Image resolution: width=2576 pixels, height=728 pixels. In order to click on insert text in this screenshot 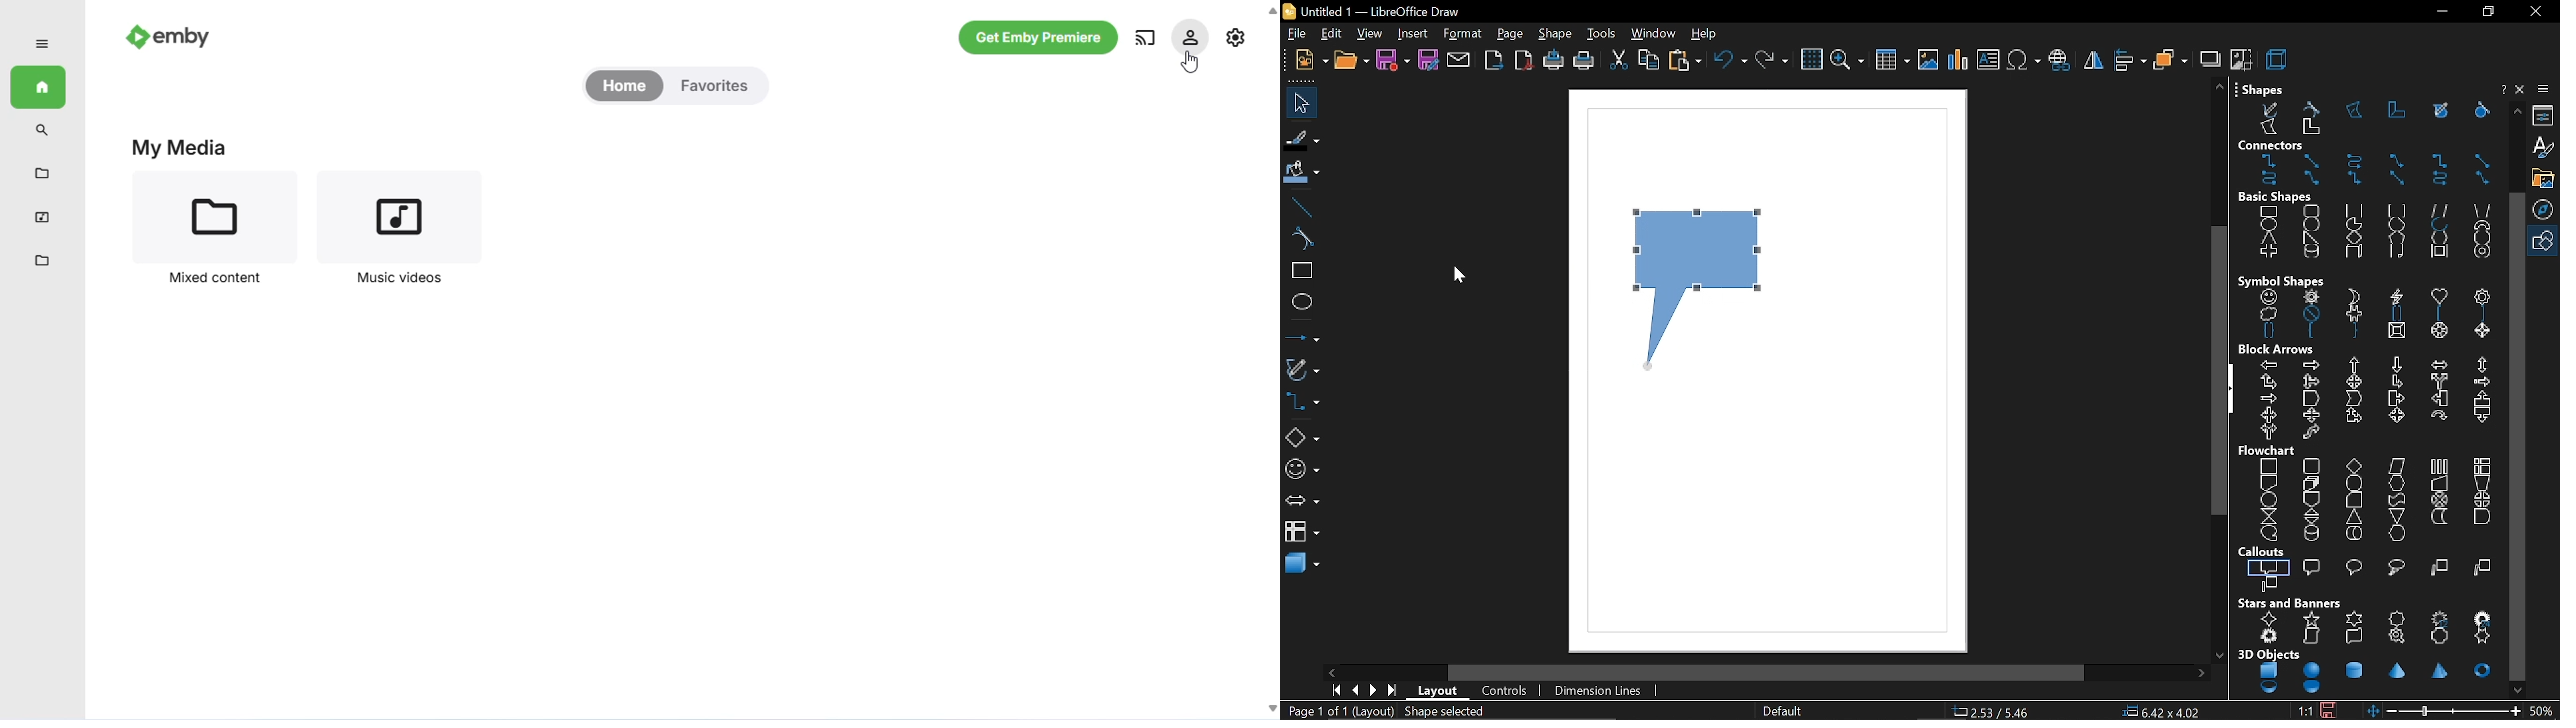, I will do `click(1989, 61)`.